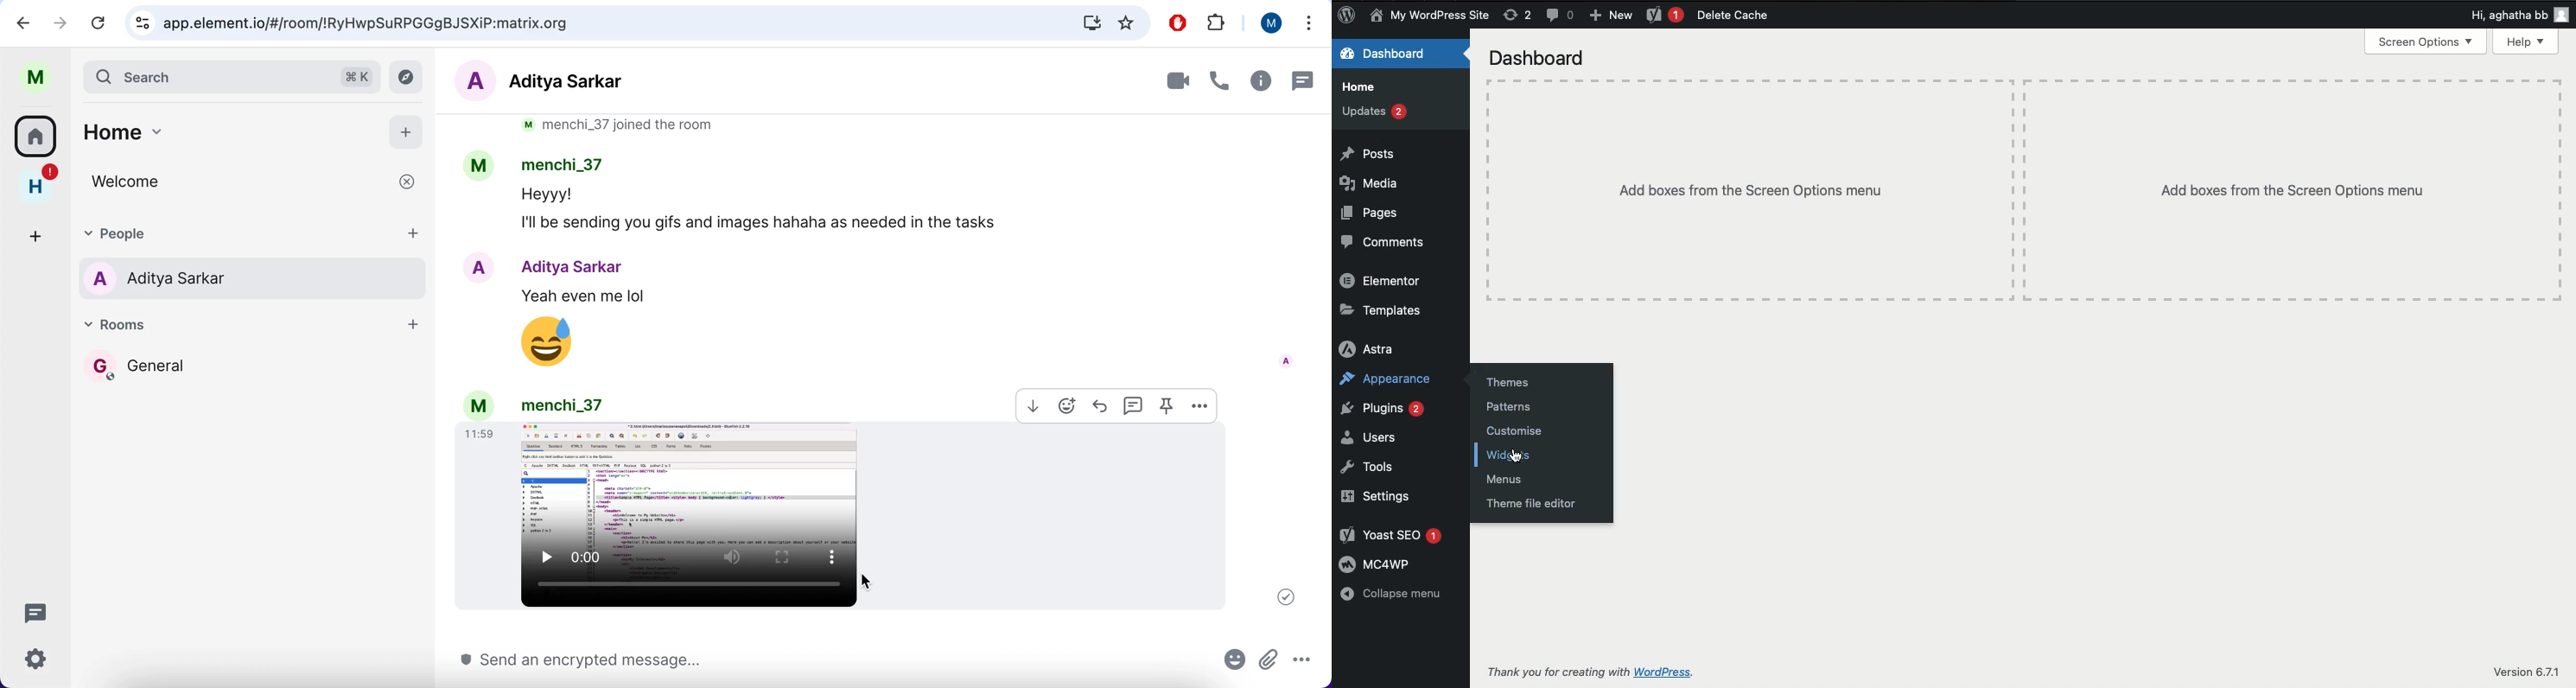 The height and width of the screenshot is (700, 2576). Describe the element at coordinates (560, 167) in the screenshot. I see `menchi_37` at that location.